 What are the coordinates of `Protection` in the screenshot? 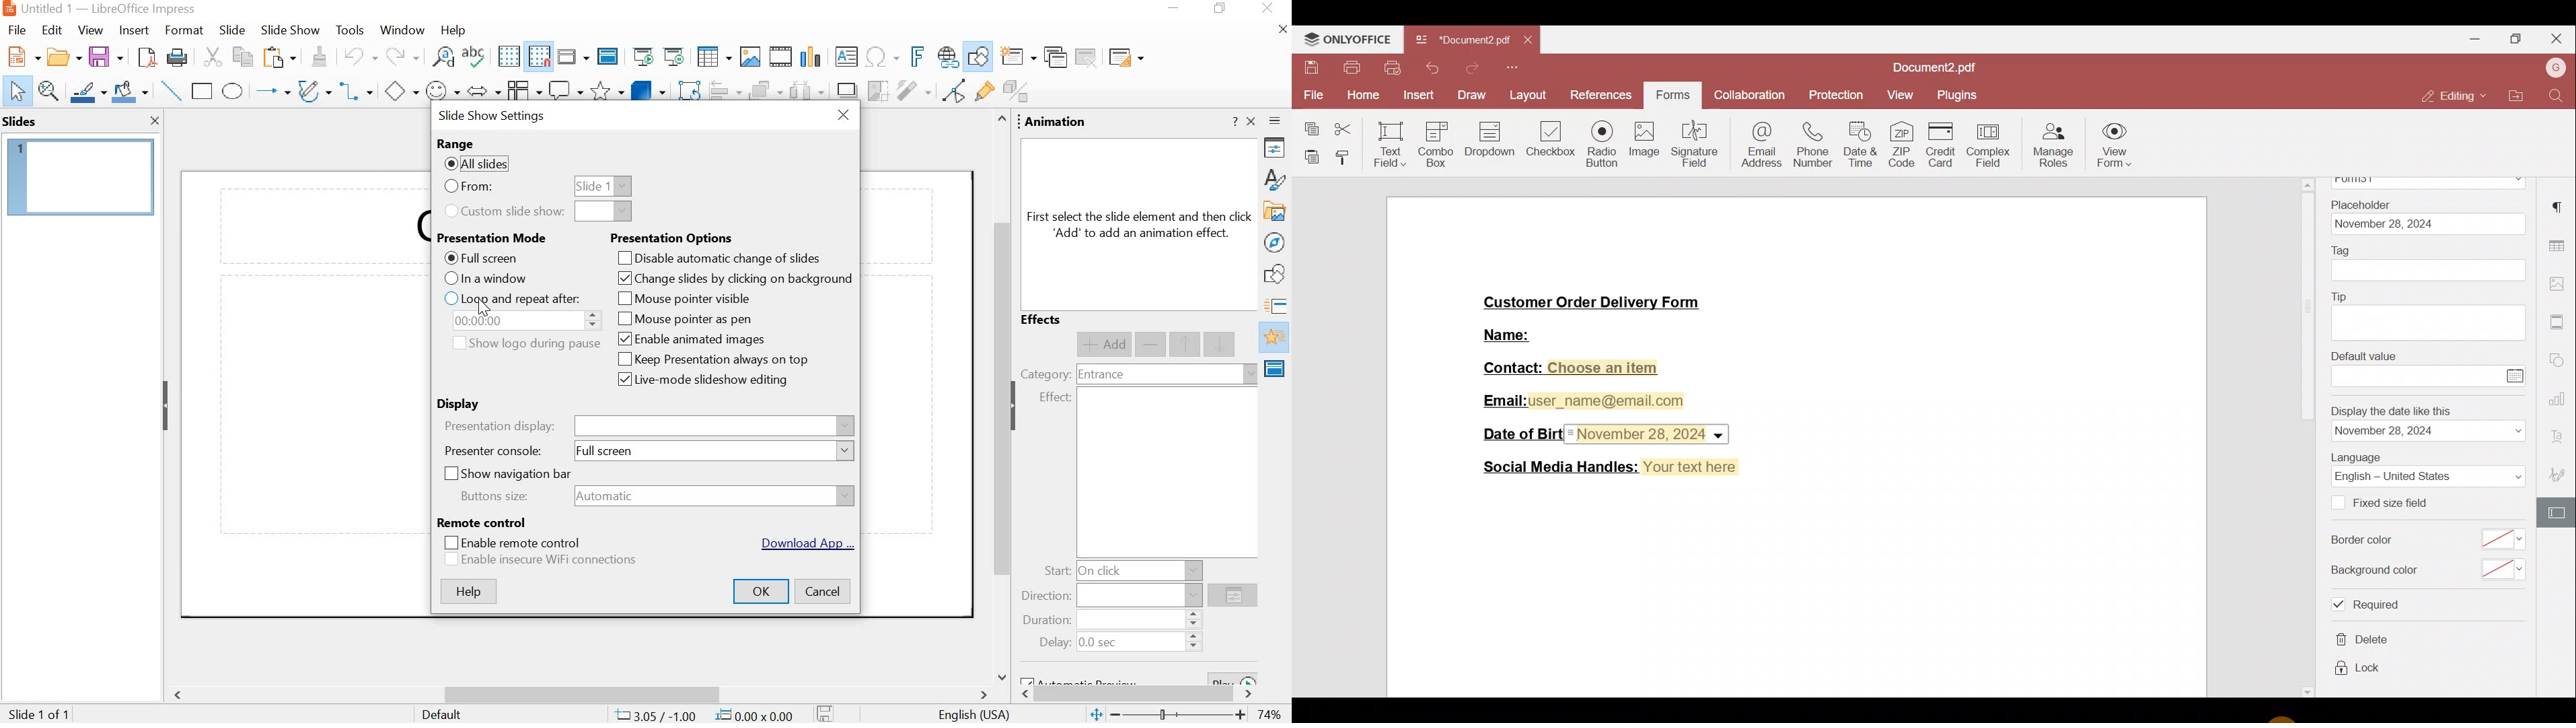 It's located at (1840, 96).